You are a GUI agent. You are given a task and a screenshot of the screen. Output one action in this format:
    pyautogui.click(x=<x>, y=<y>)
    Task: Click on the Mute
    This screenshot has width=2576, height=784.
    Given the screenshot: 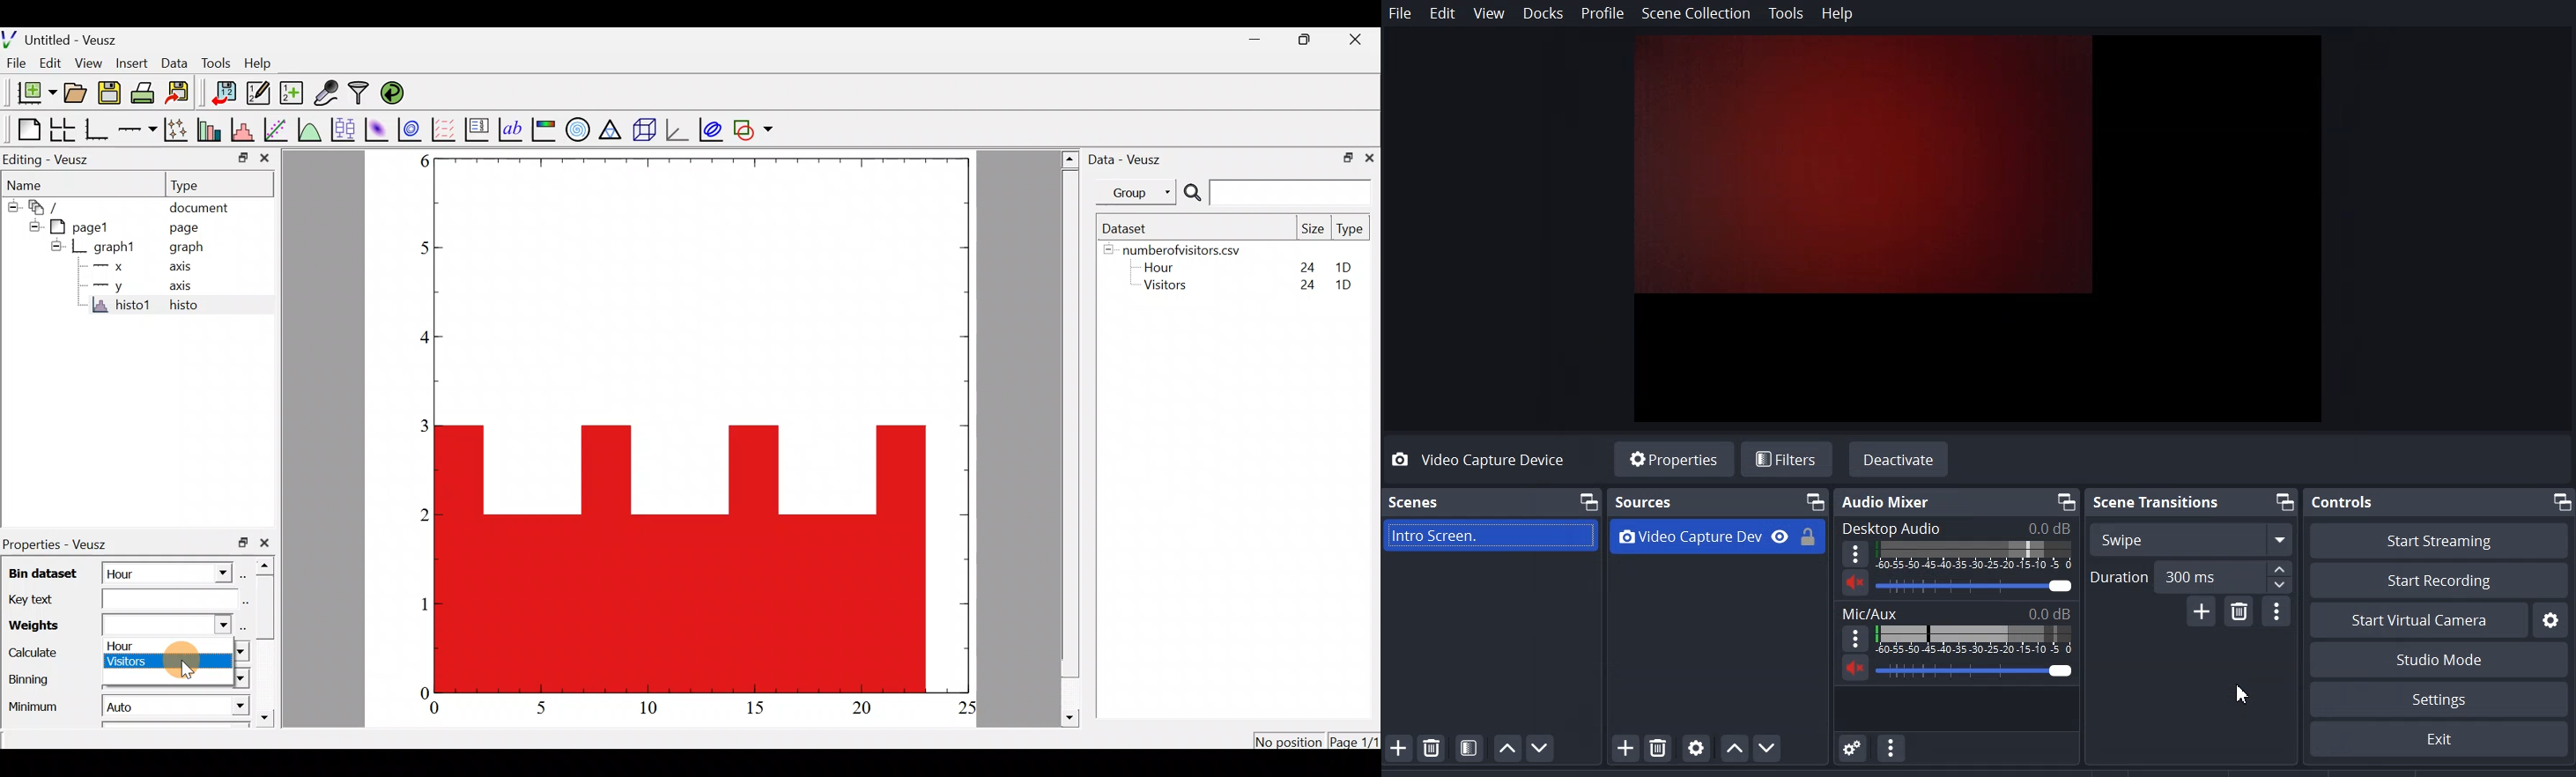 What is the action you would take?
    pyautogui.click(x=1856, y=670)
    